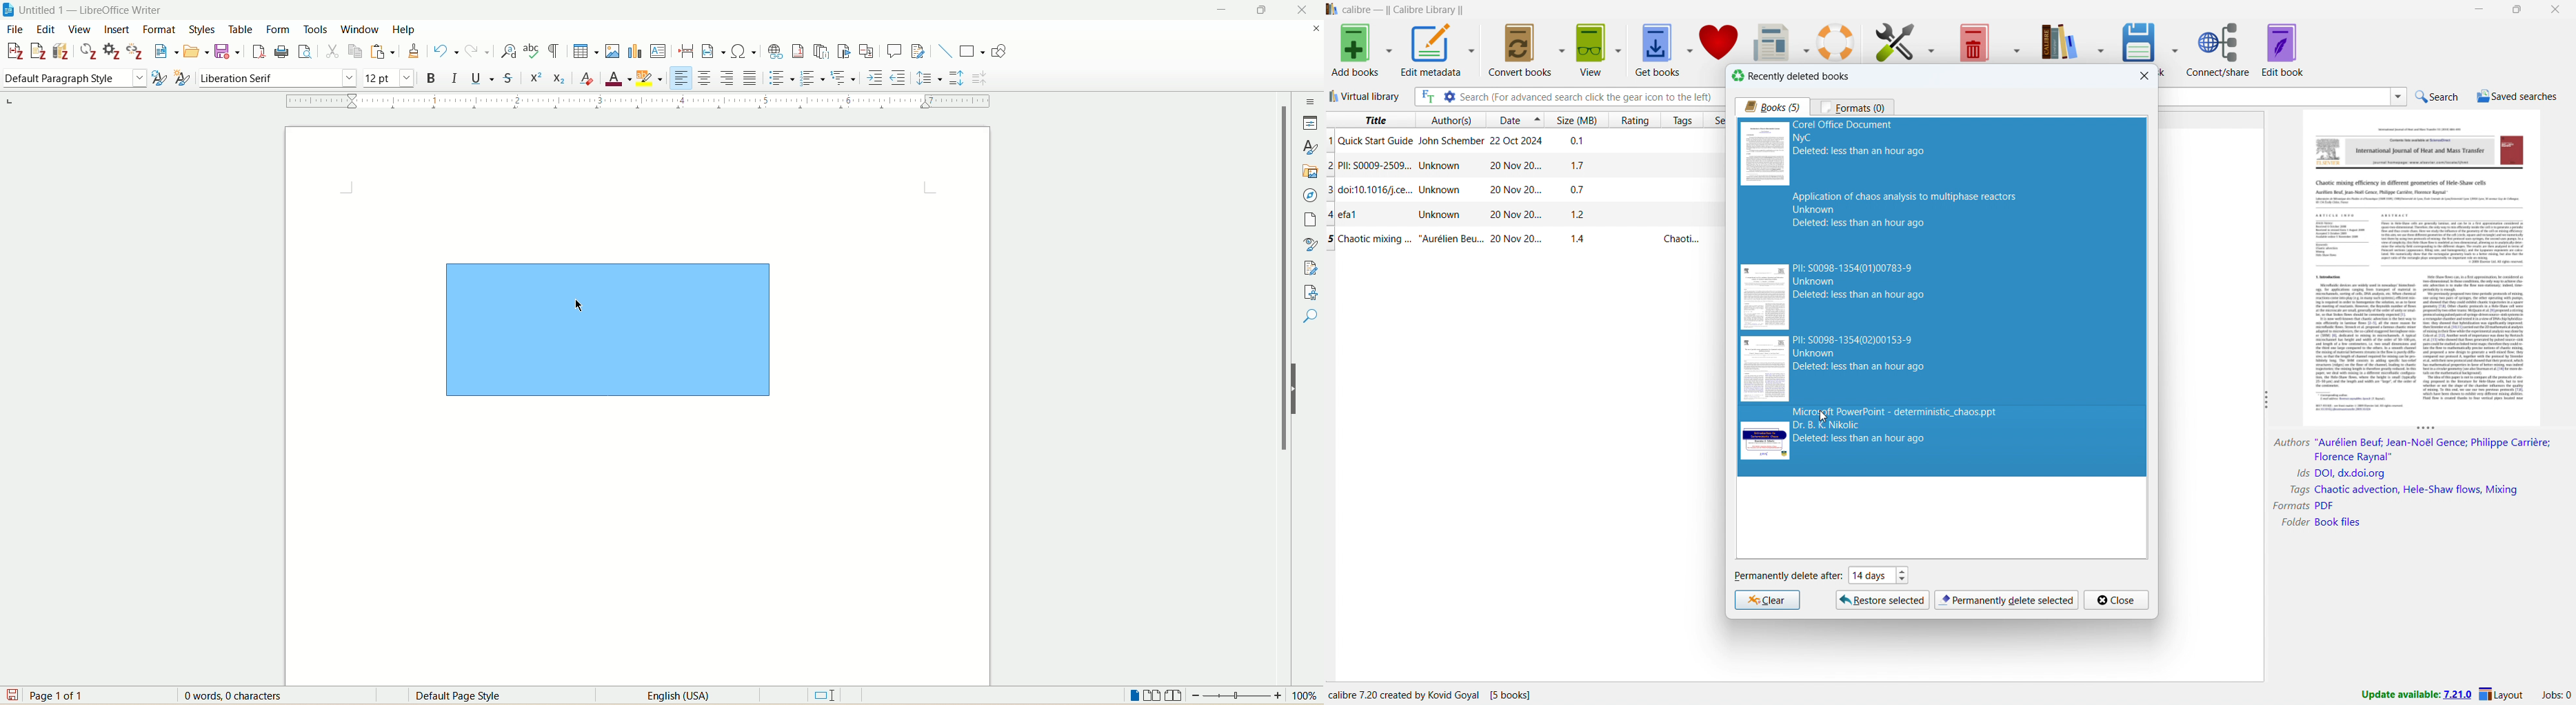 The height and width of the screenshot is (728, 2576). What do you see at coordinates (1790, 76) in the screenshot?
I see `recently deleted books` at bounding box center [1790, 76].